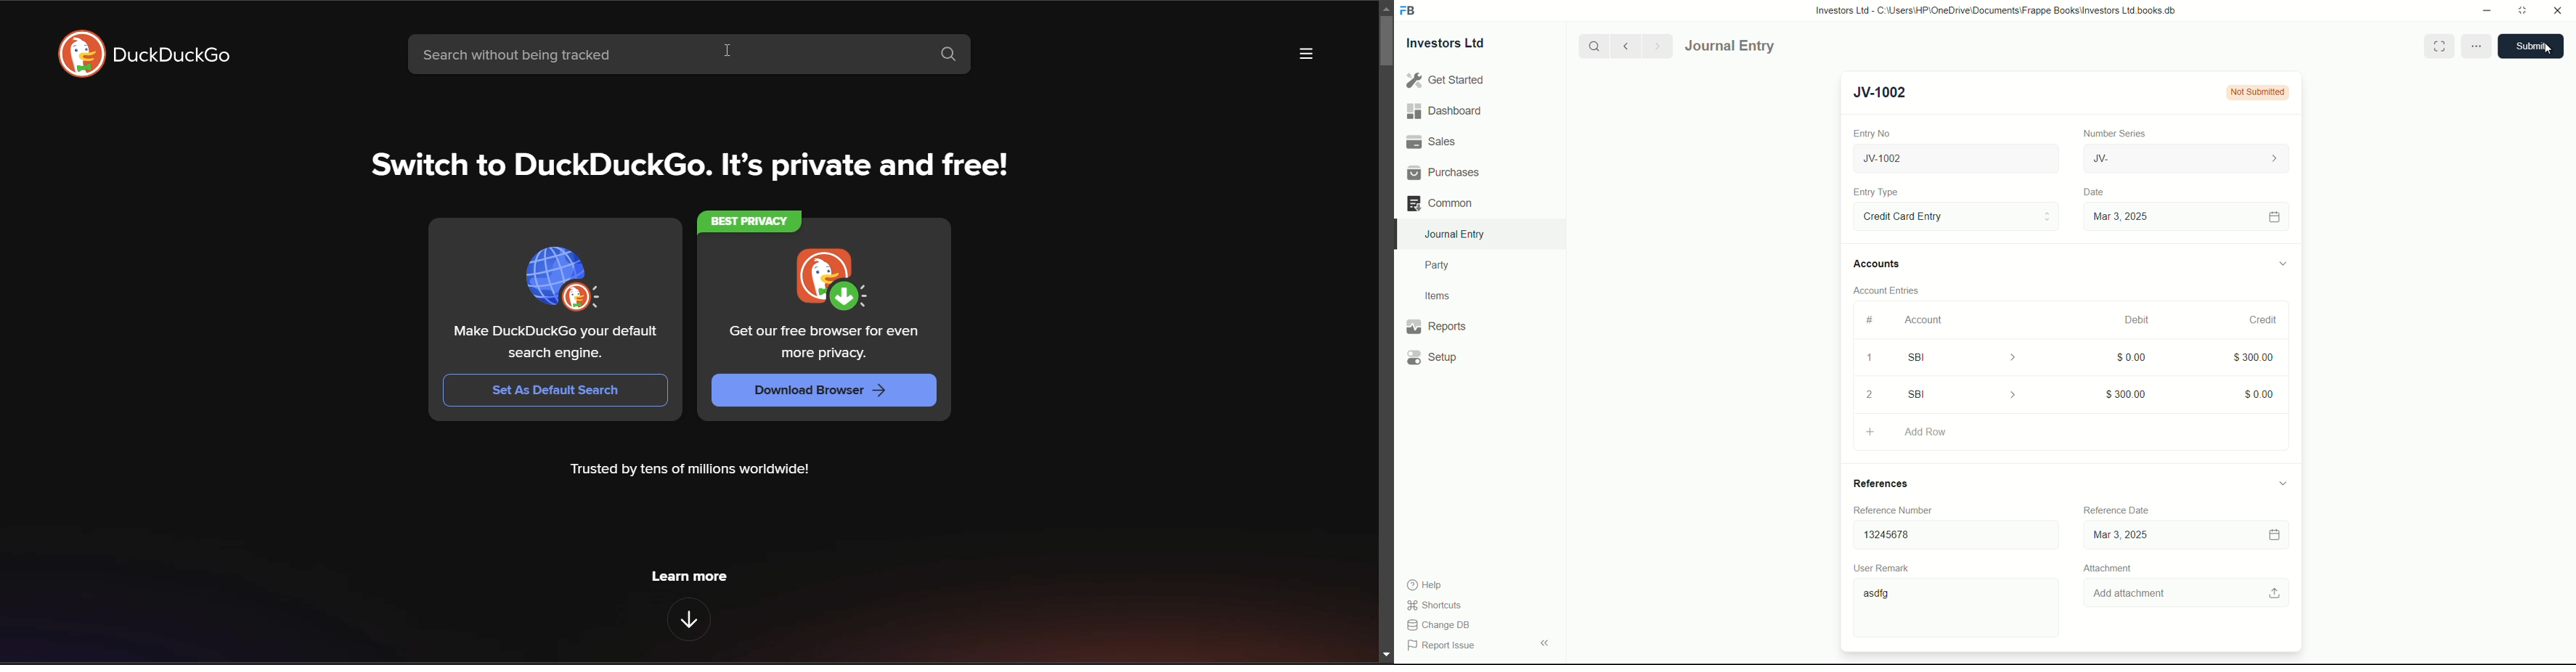 The image size is (2576, 672). What do you see at coordinates (2129, 357) in the screenshot?
I see `$0.00` at bounding box center [2129, 357].